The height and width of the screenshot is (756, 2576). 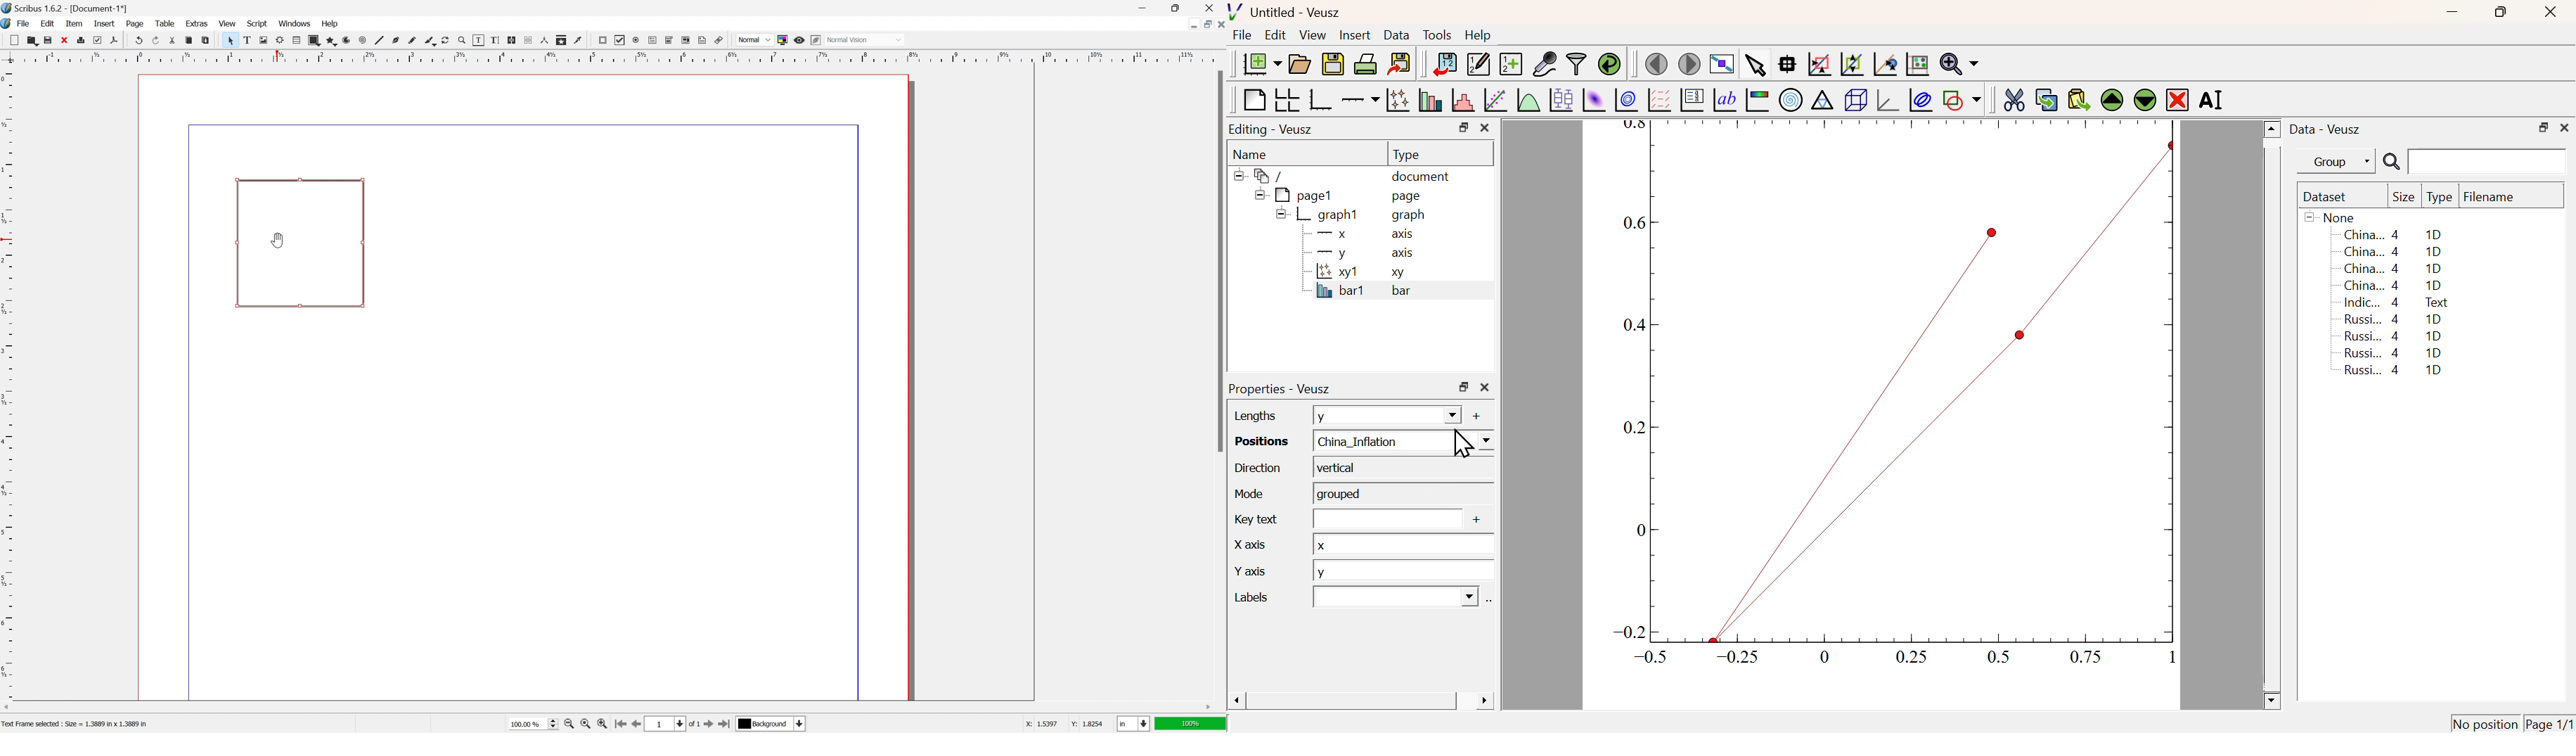 I want to click on Text frame selected : Size = 1.3889 in × 1.3889 in, so click(x=76, y=723).